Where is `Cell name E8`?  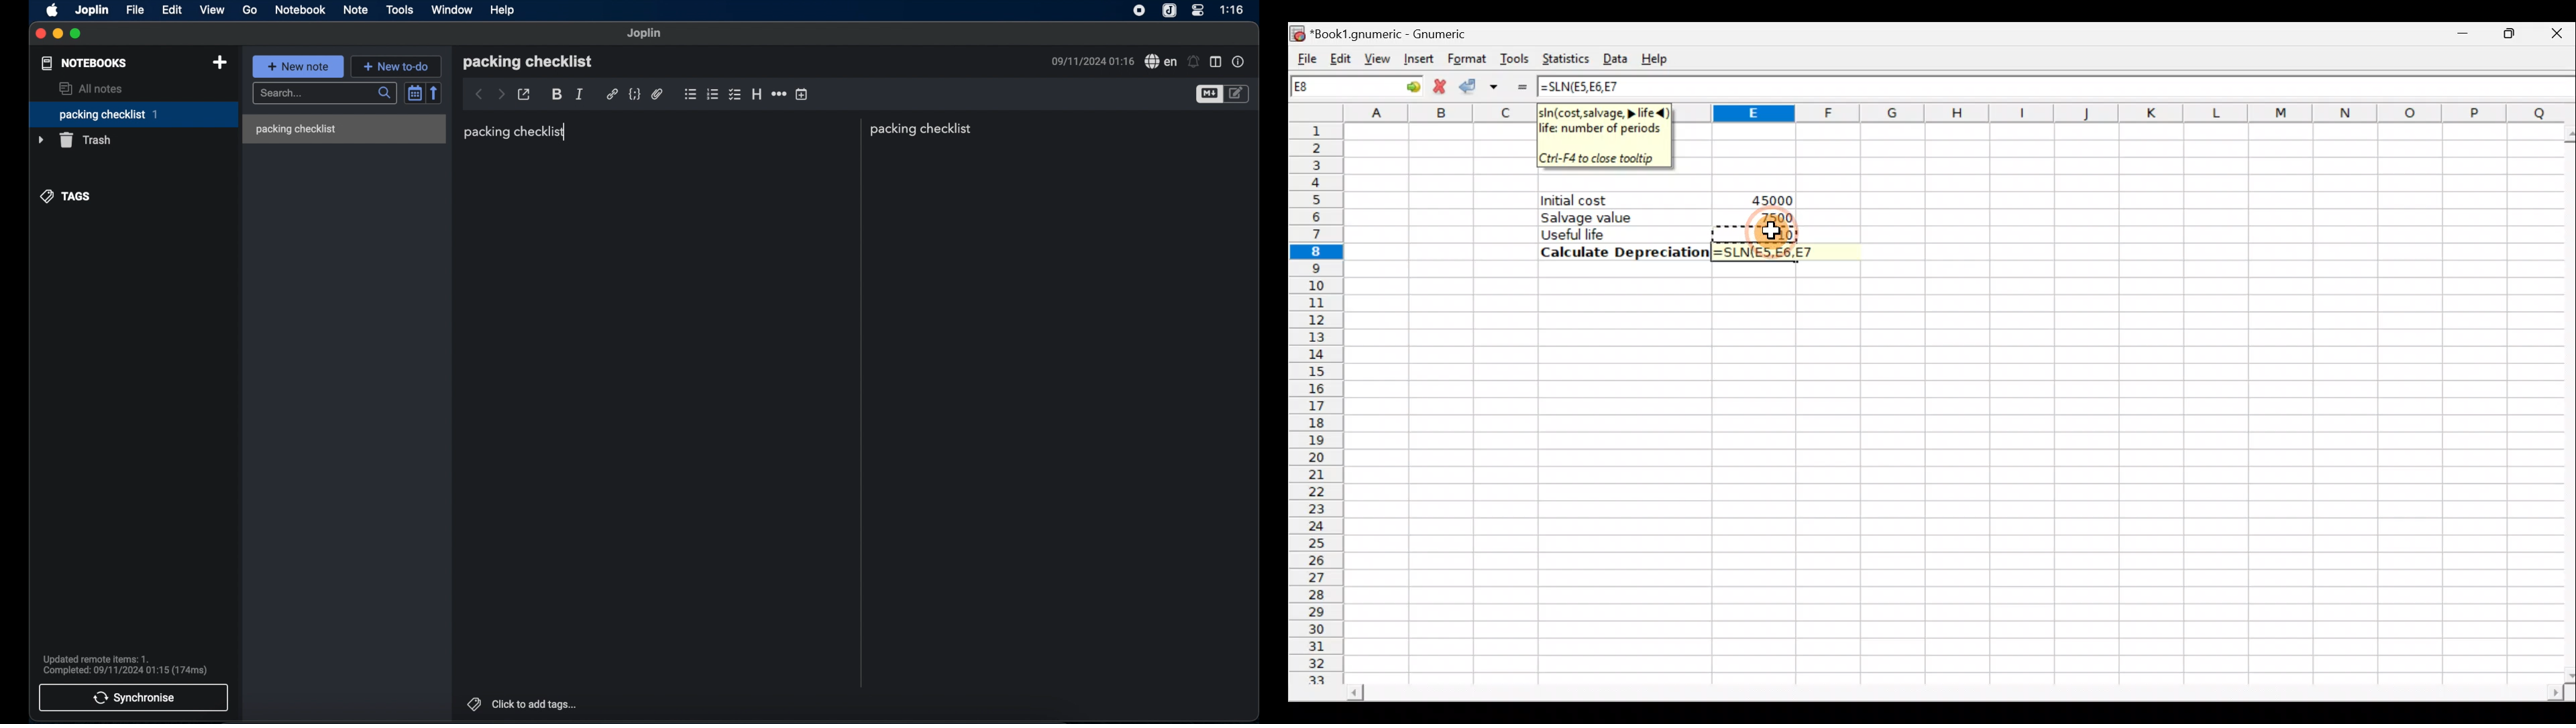 Cell name E8 is located at coordinates (1333, 89).